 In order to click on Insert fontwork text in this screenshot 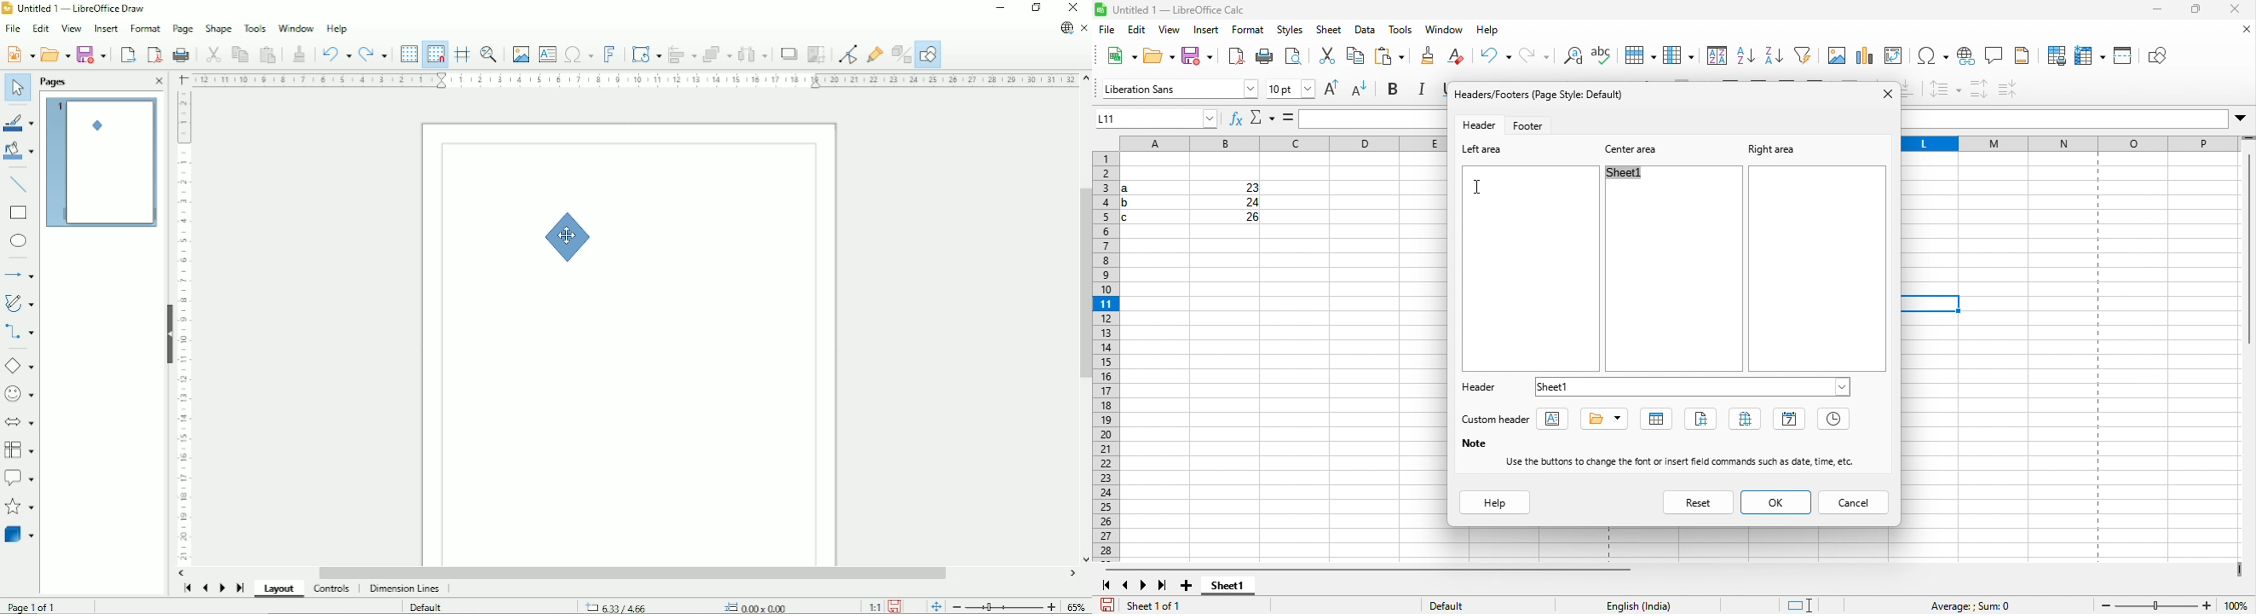, I will do `click(612, 54)`.